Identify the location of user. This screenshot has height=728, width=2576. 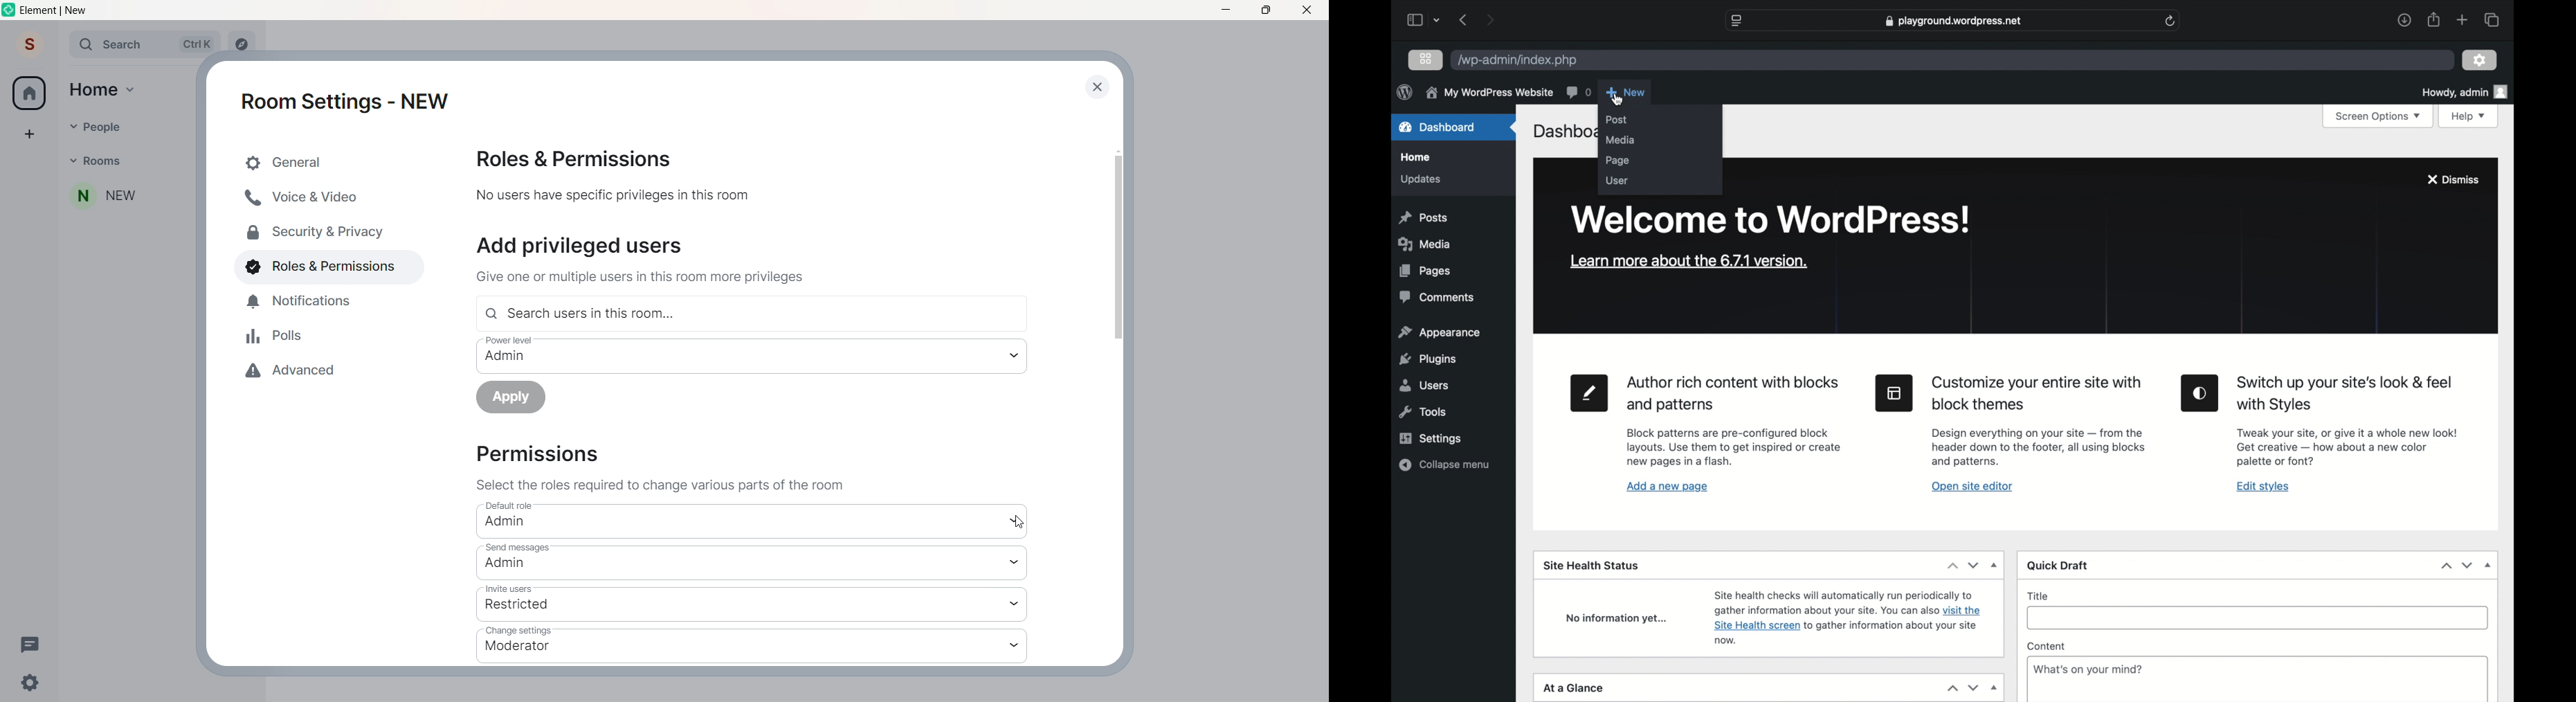
(30, 44).